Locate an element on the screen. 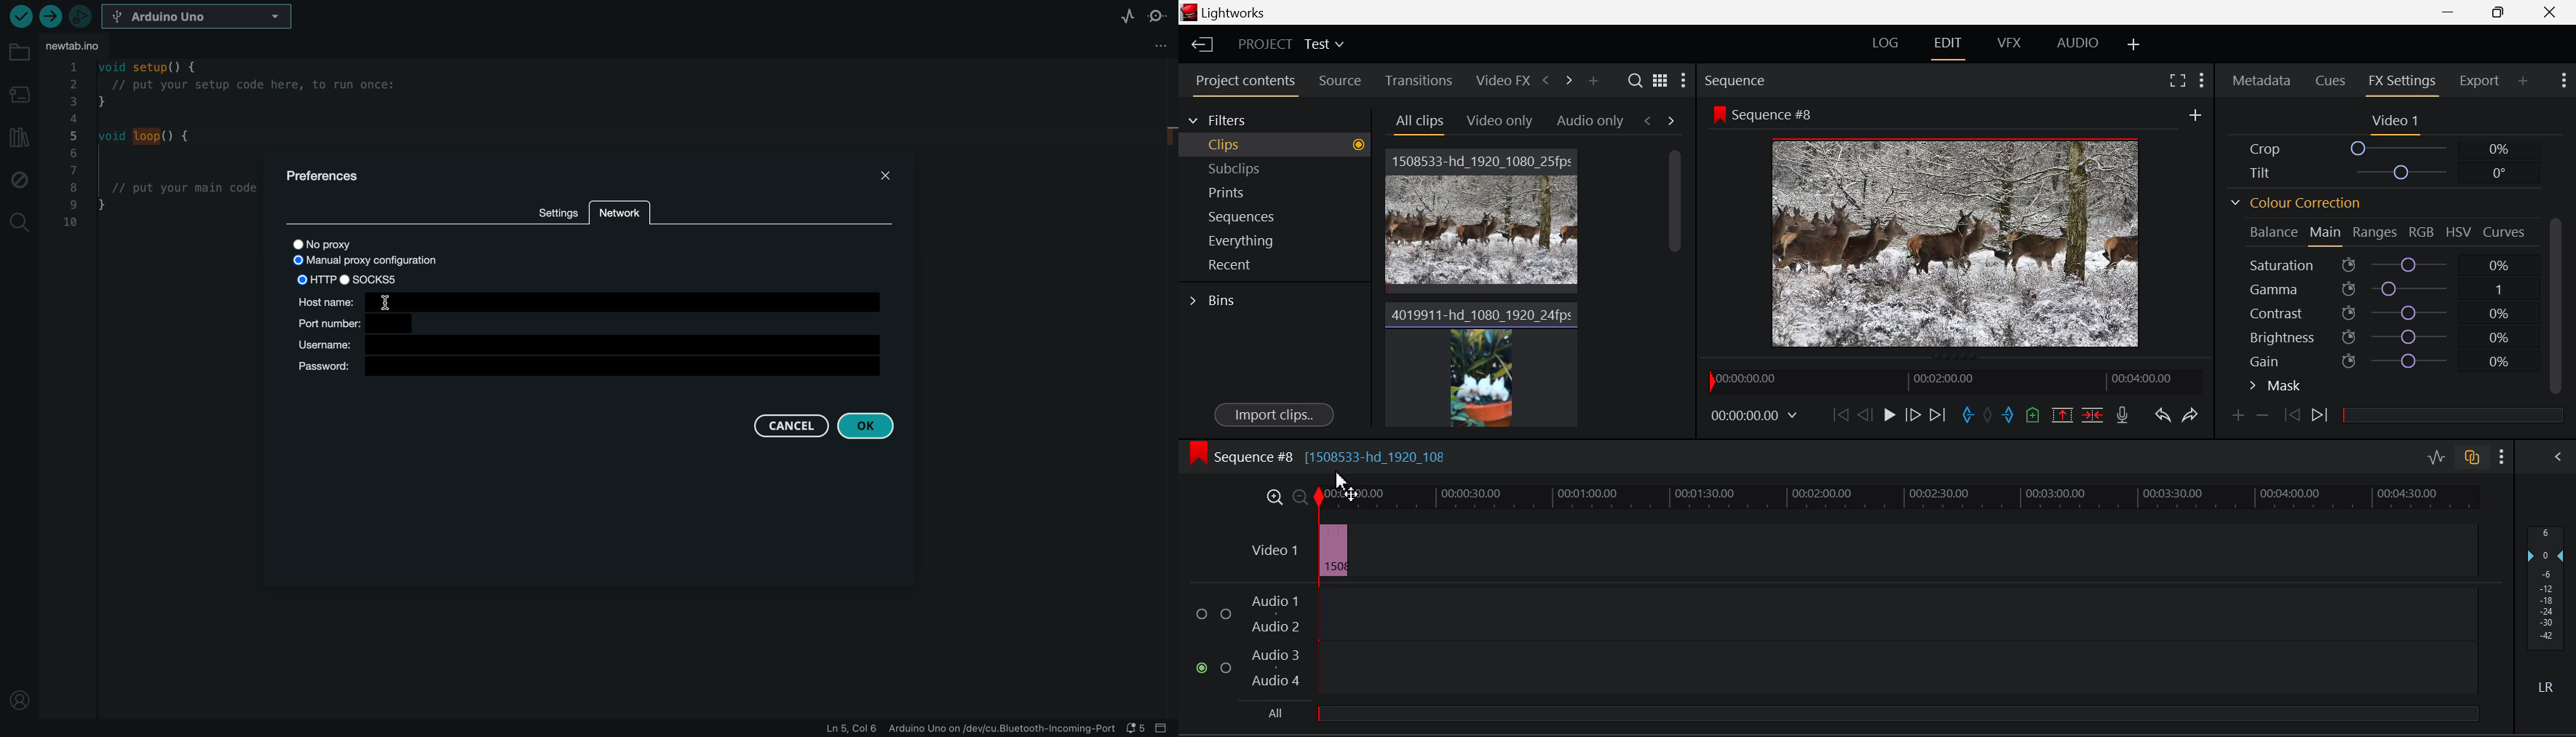 The width and height of the screenshot is (2576, 756). Video Clip 2 is located at coordinates (1486, 367).